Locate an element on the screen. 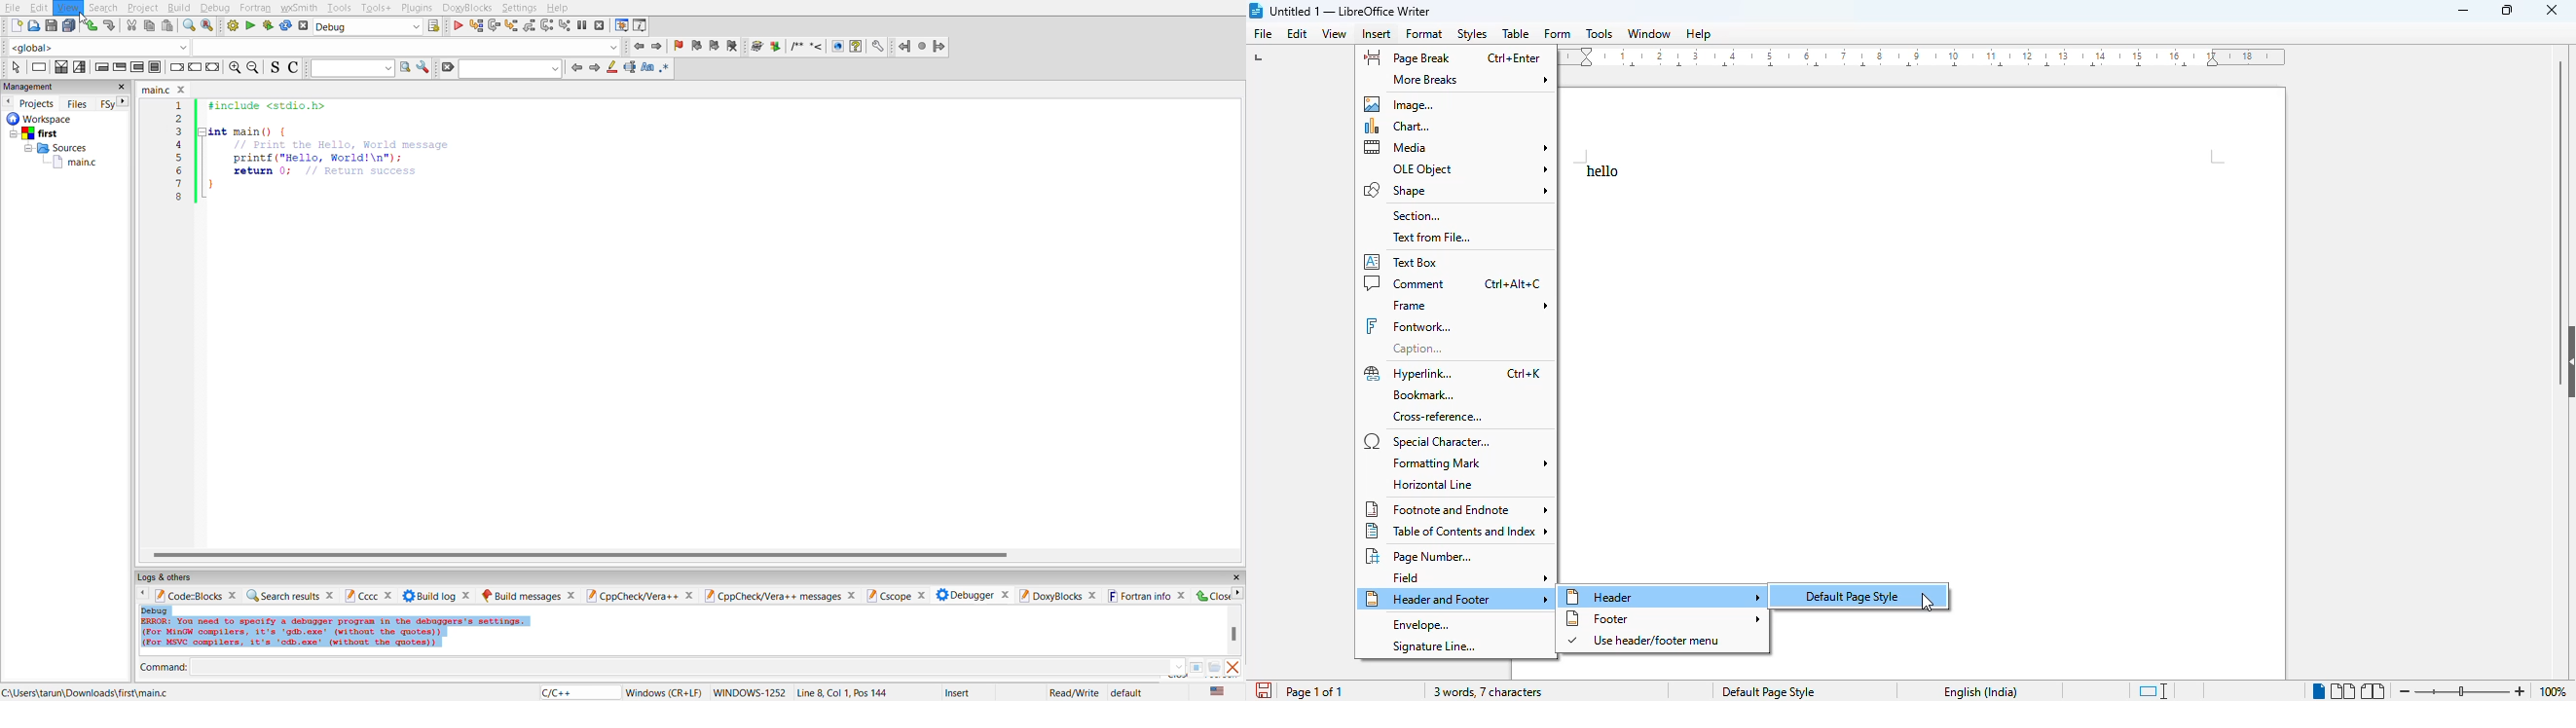  minimize is located at coordinates (2462, 11).